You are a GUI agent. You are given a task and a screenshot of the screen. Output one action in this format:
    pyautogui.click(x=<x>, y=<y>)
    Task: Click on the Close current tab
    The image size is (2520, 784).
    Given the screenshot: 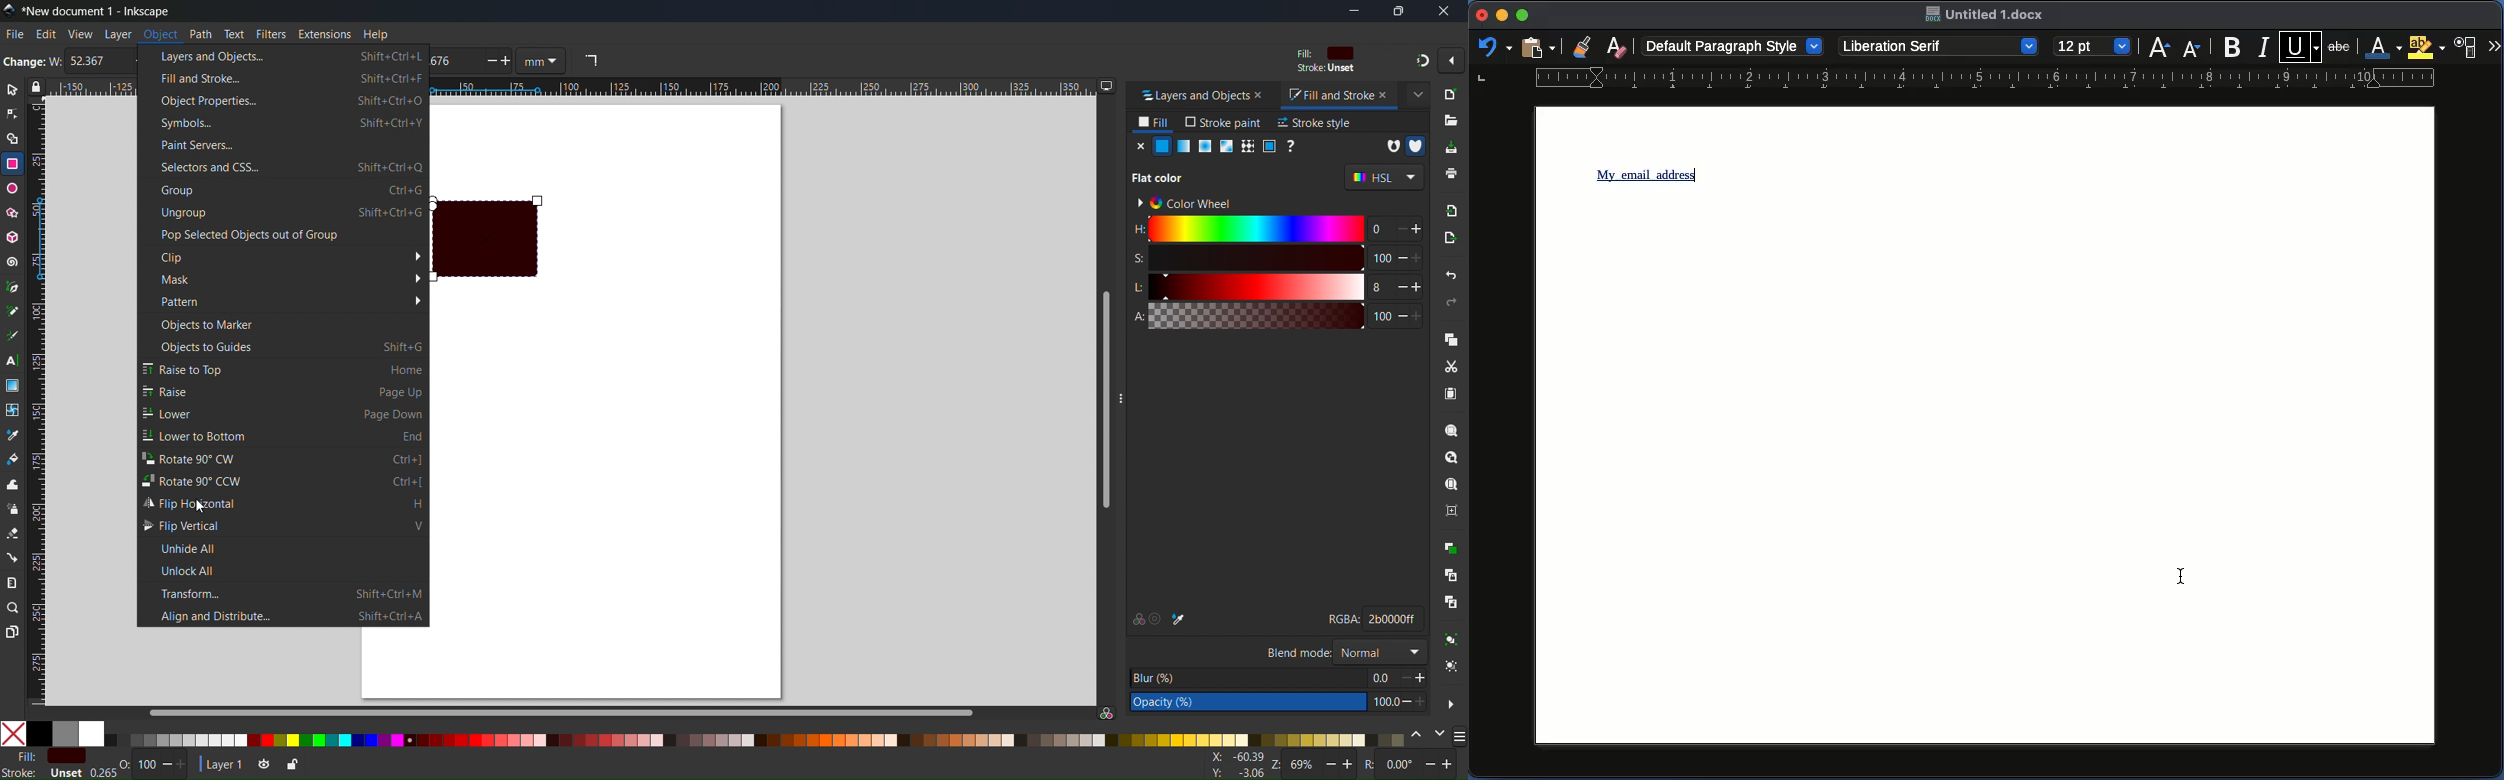 What is the action you would take?
    pyautogui.click(x=1417, y=93)
    